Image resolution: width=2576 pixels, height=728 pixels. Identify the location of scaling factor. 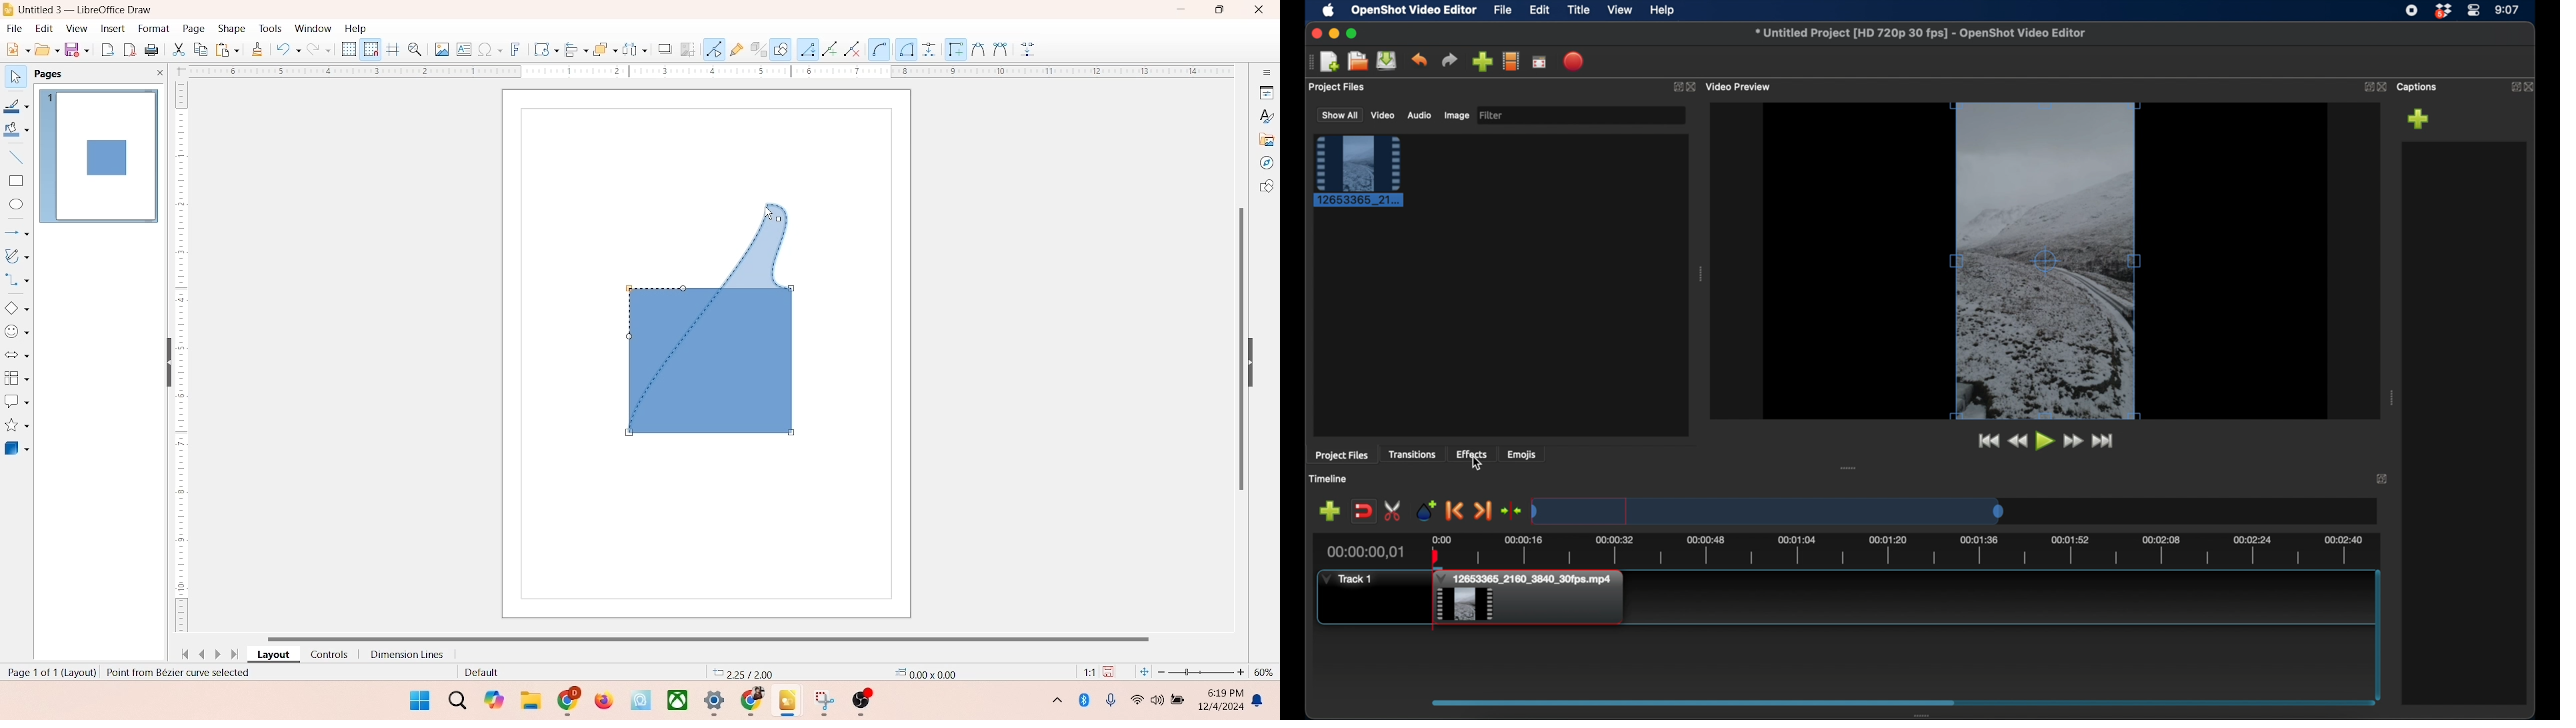
(1084, 672).